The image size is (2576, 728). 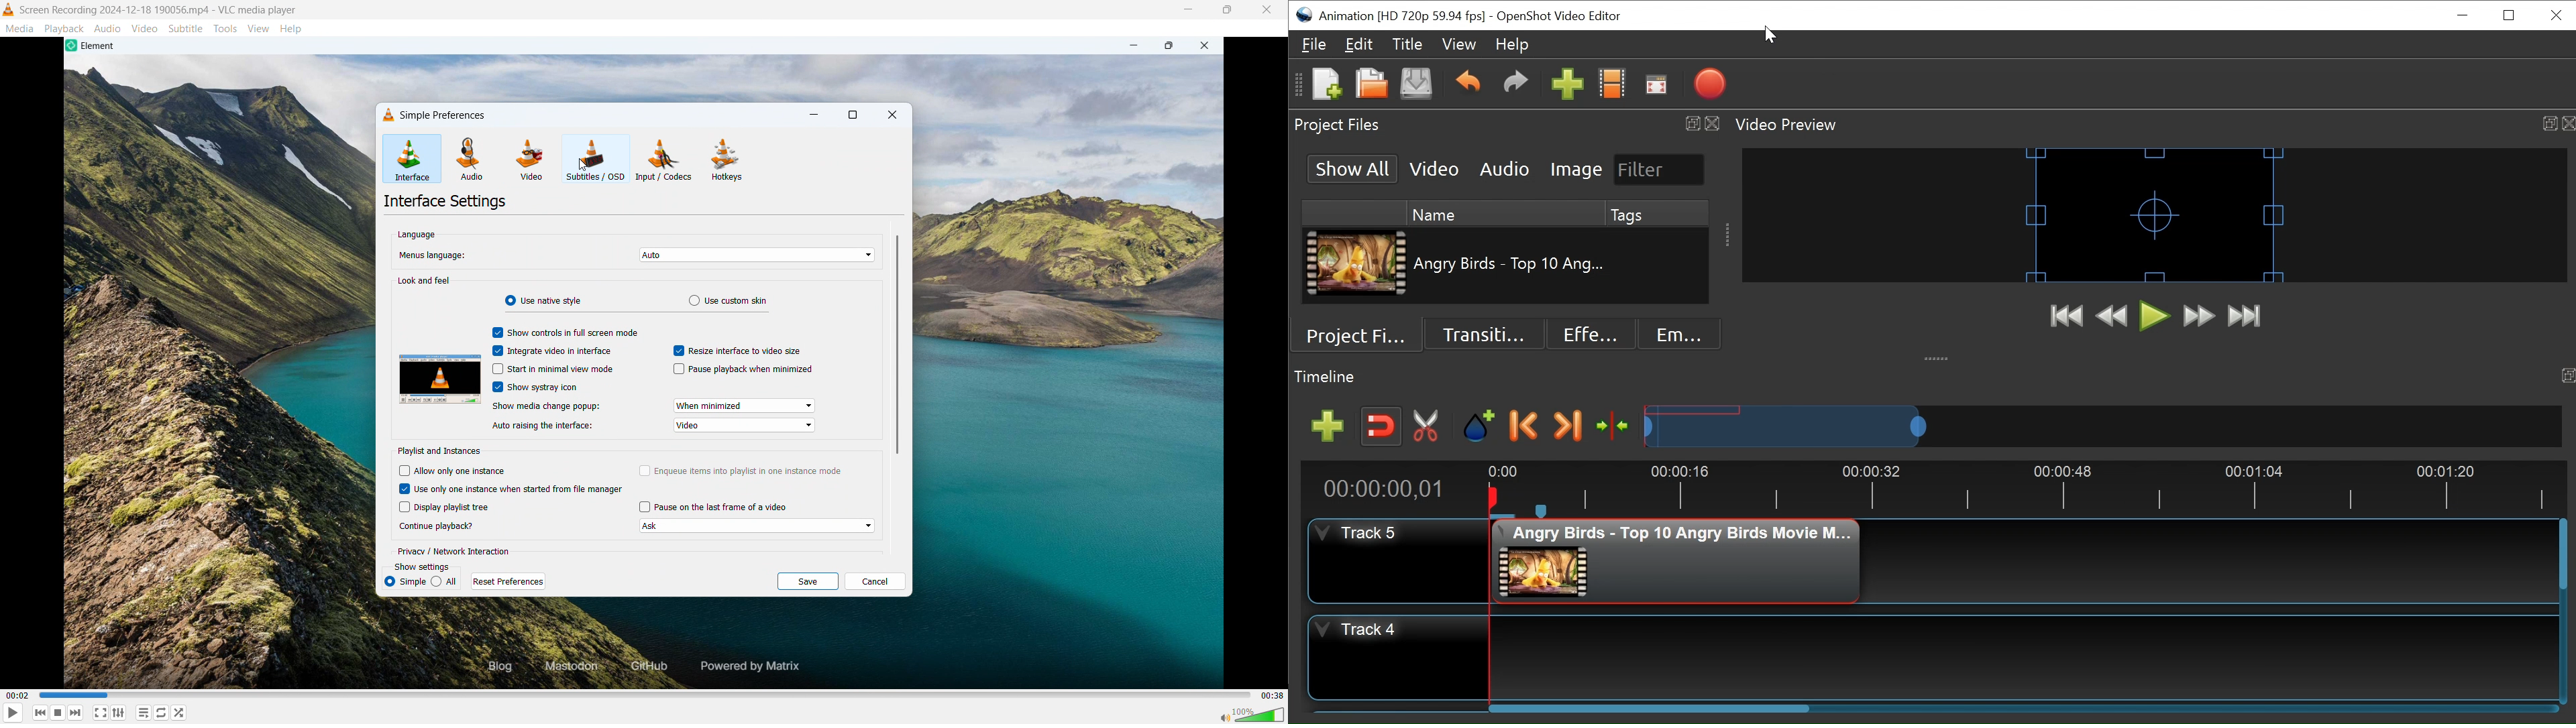 I want to click on Full screen , so click(x=101, y=712).